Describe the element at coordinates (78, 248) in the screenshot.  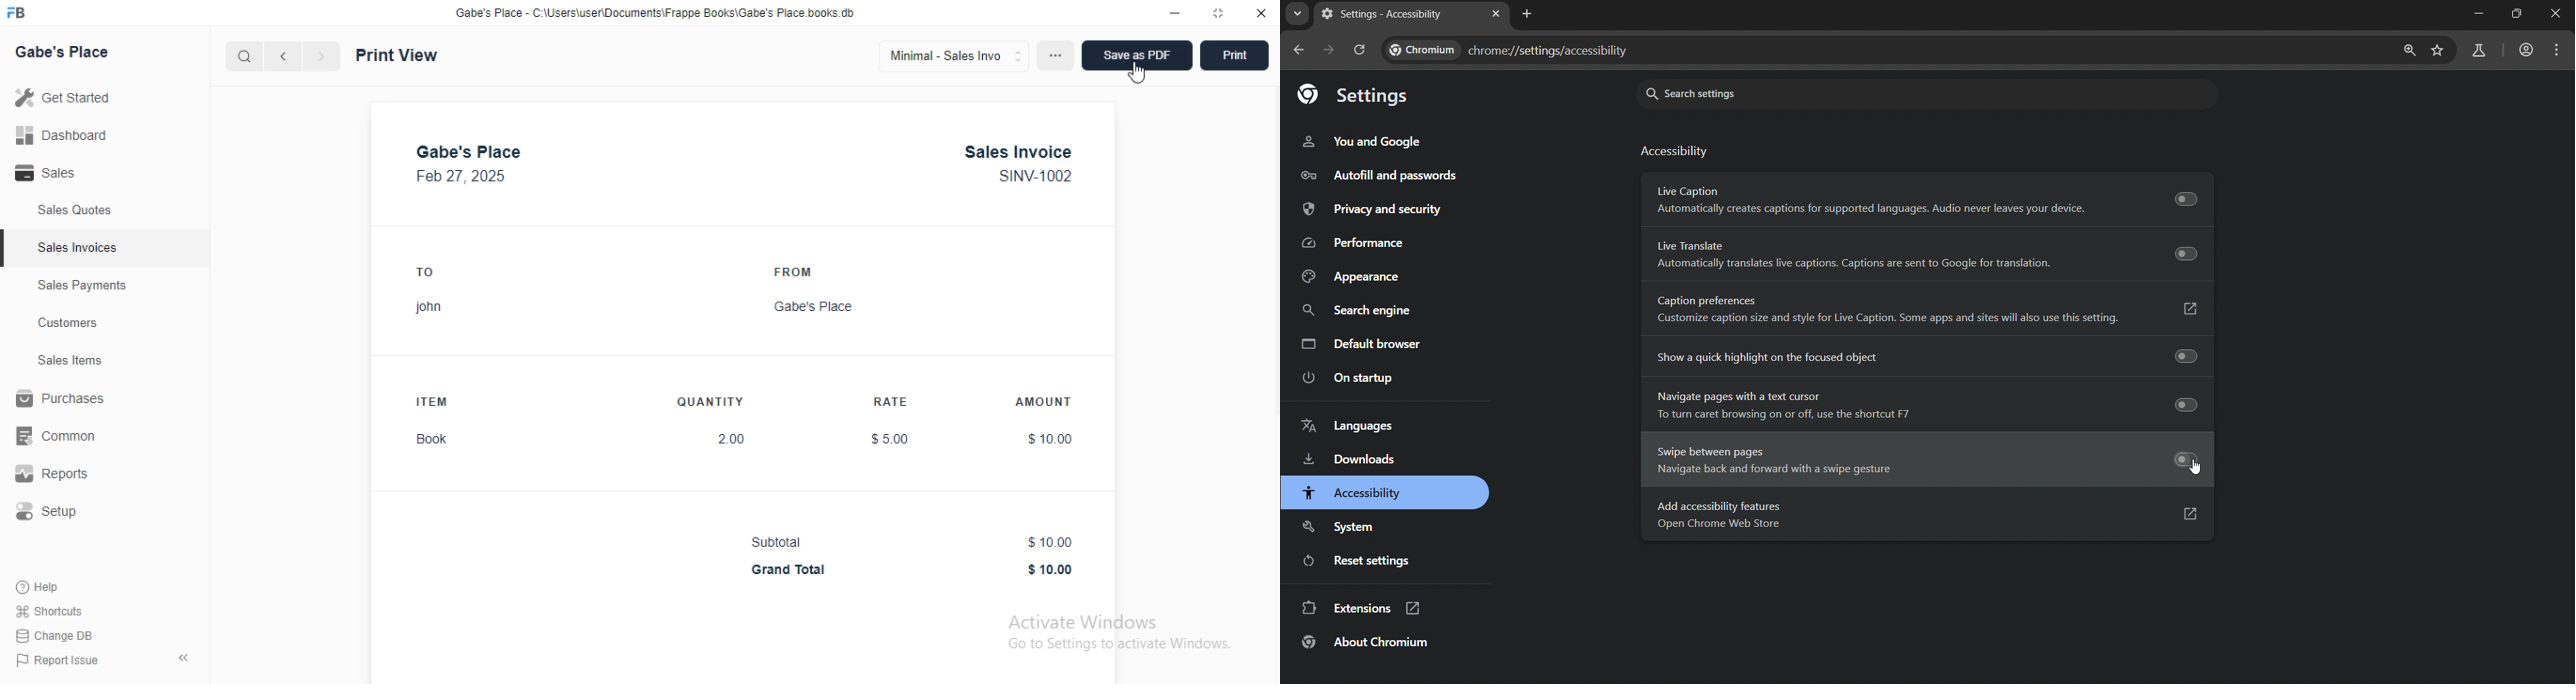
I see `sales invoices` at that location.